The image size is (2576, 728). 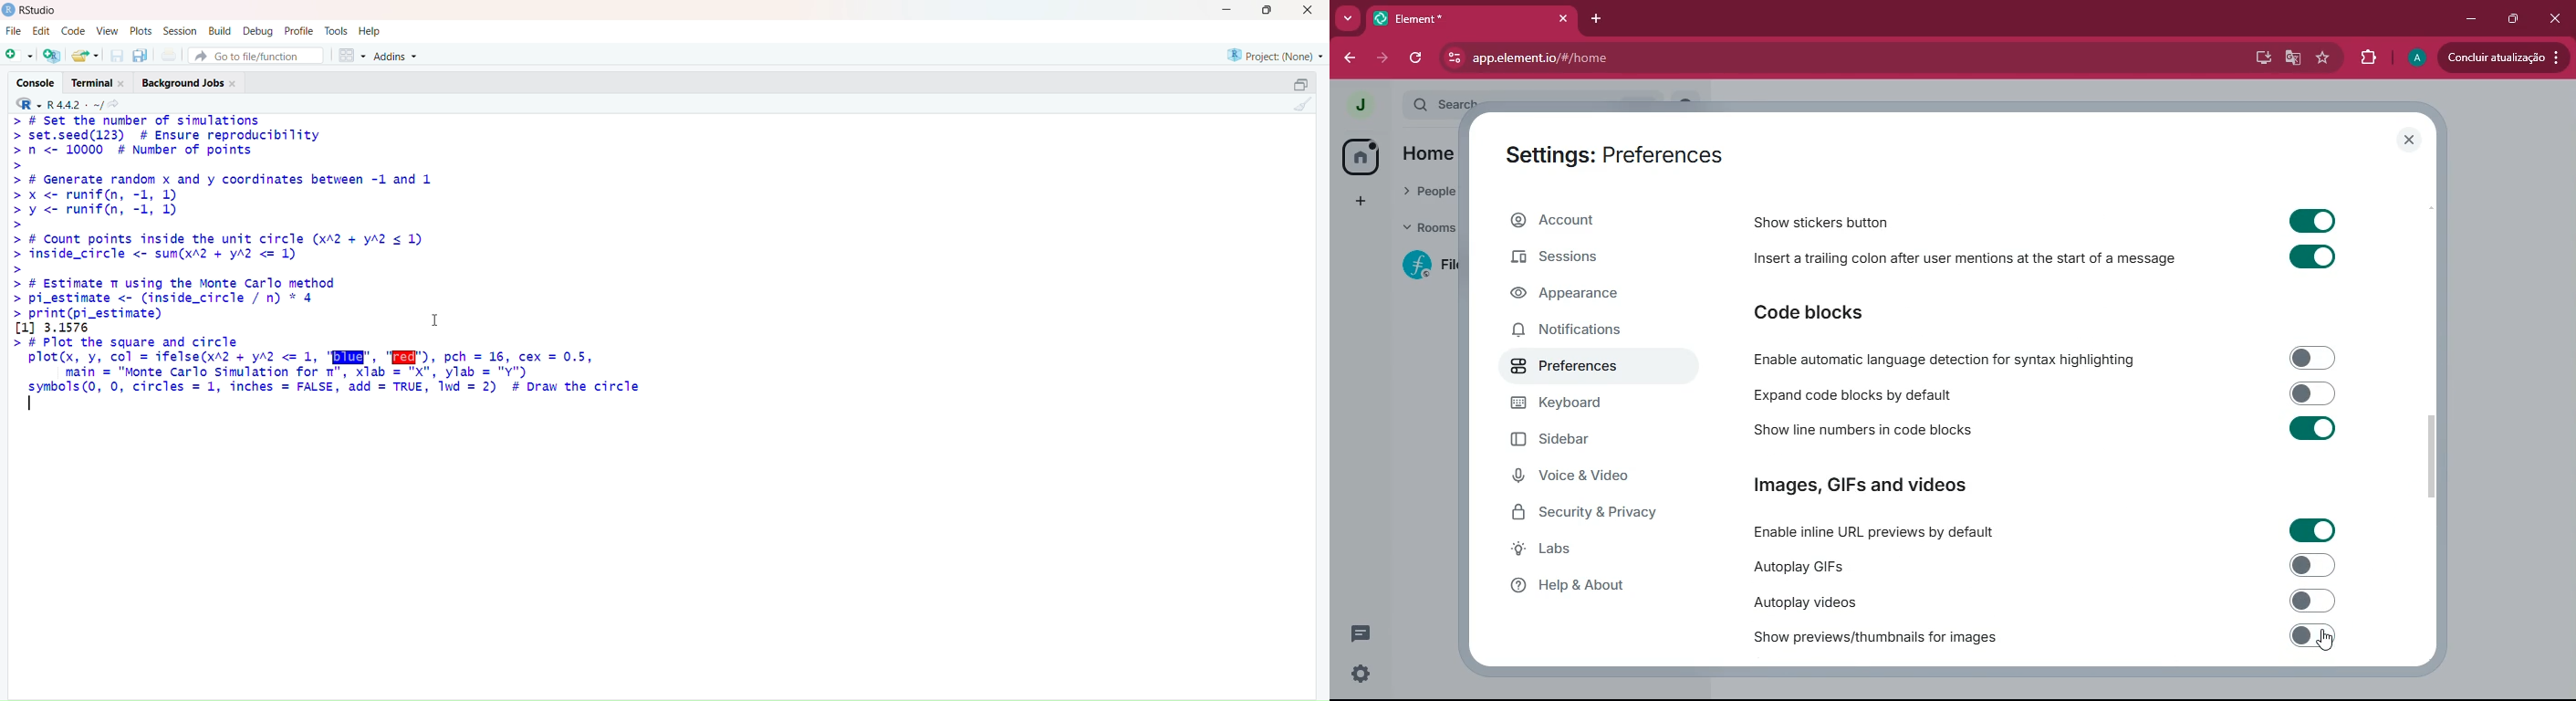 What do you see at coordinates (1348, 58) in the screenshot?
I see `back` at bounding box center [1348, 58].